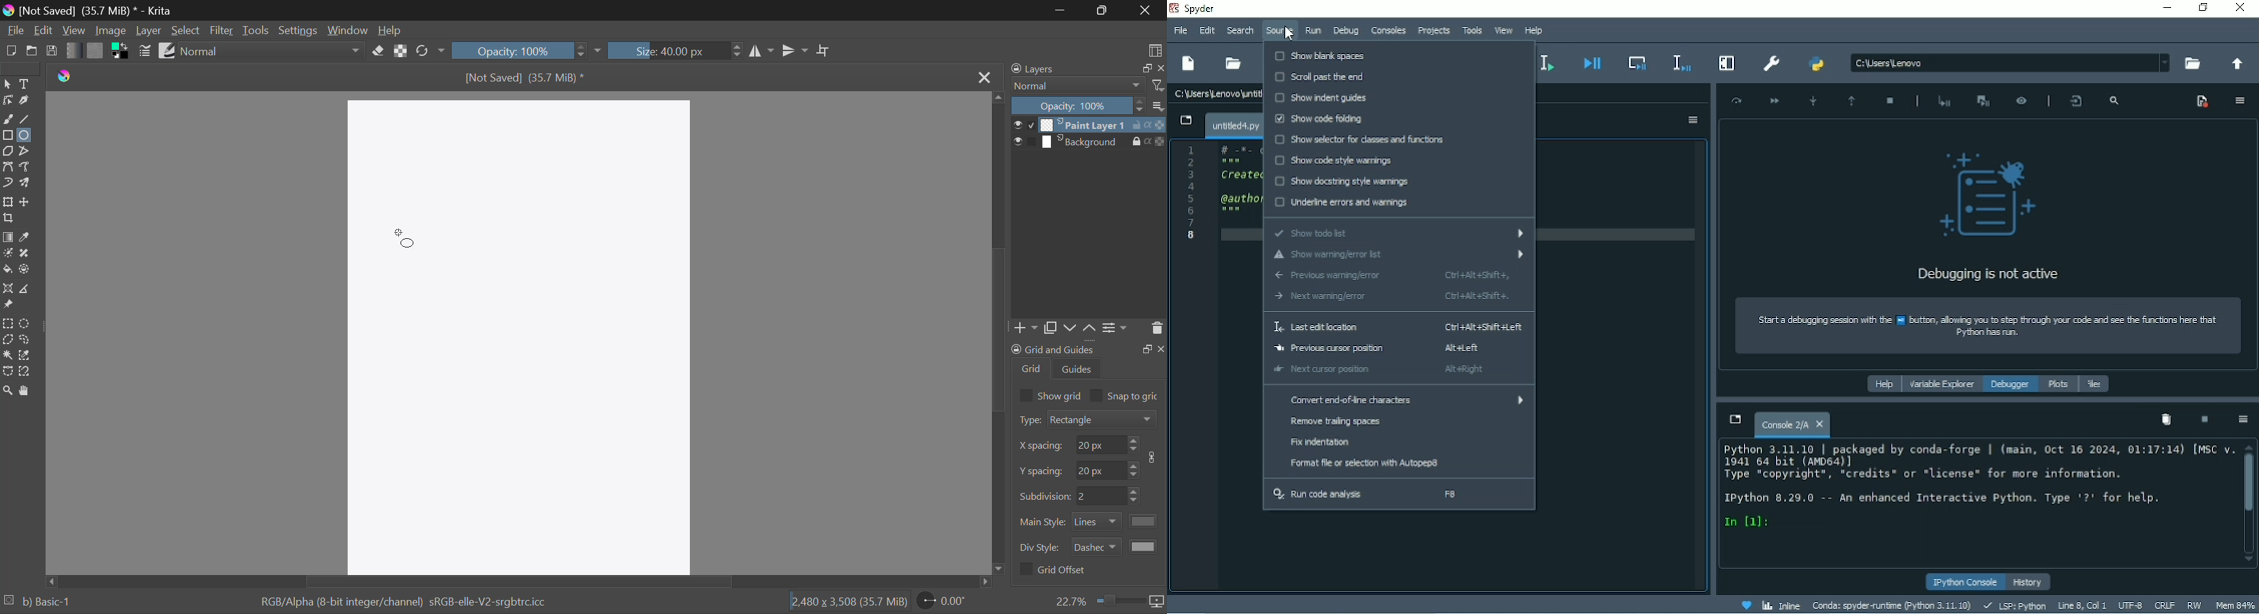  I want to click on Preferences, so click(1770, 63).